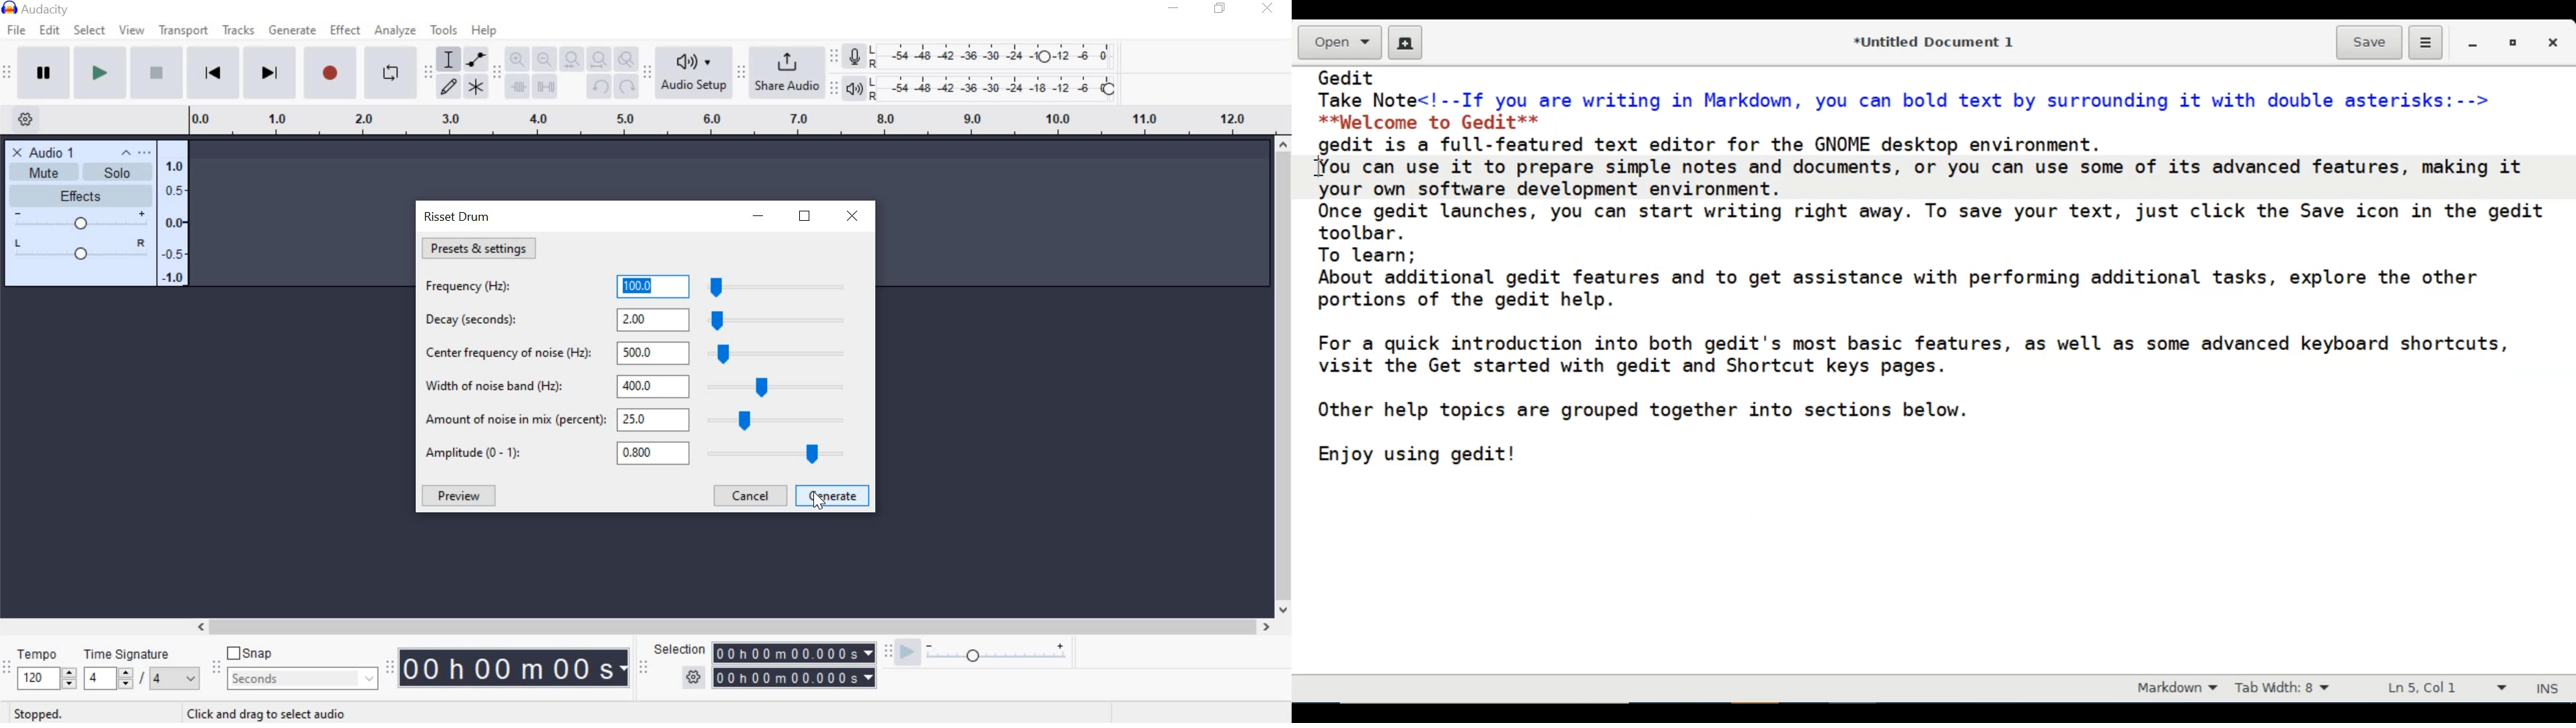 The image size is (2576, 728). Describe the element at coordinates (46, 670) in the screenshot. I see `tempo` at that location.